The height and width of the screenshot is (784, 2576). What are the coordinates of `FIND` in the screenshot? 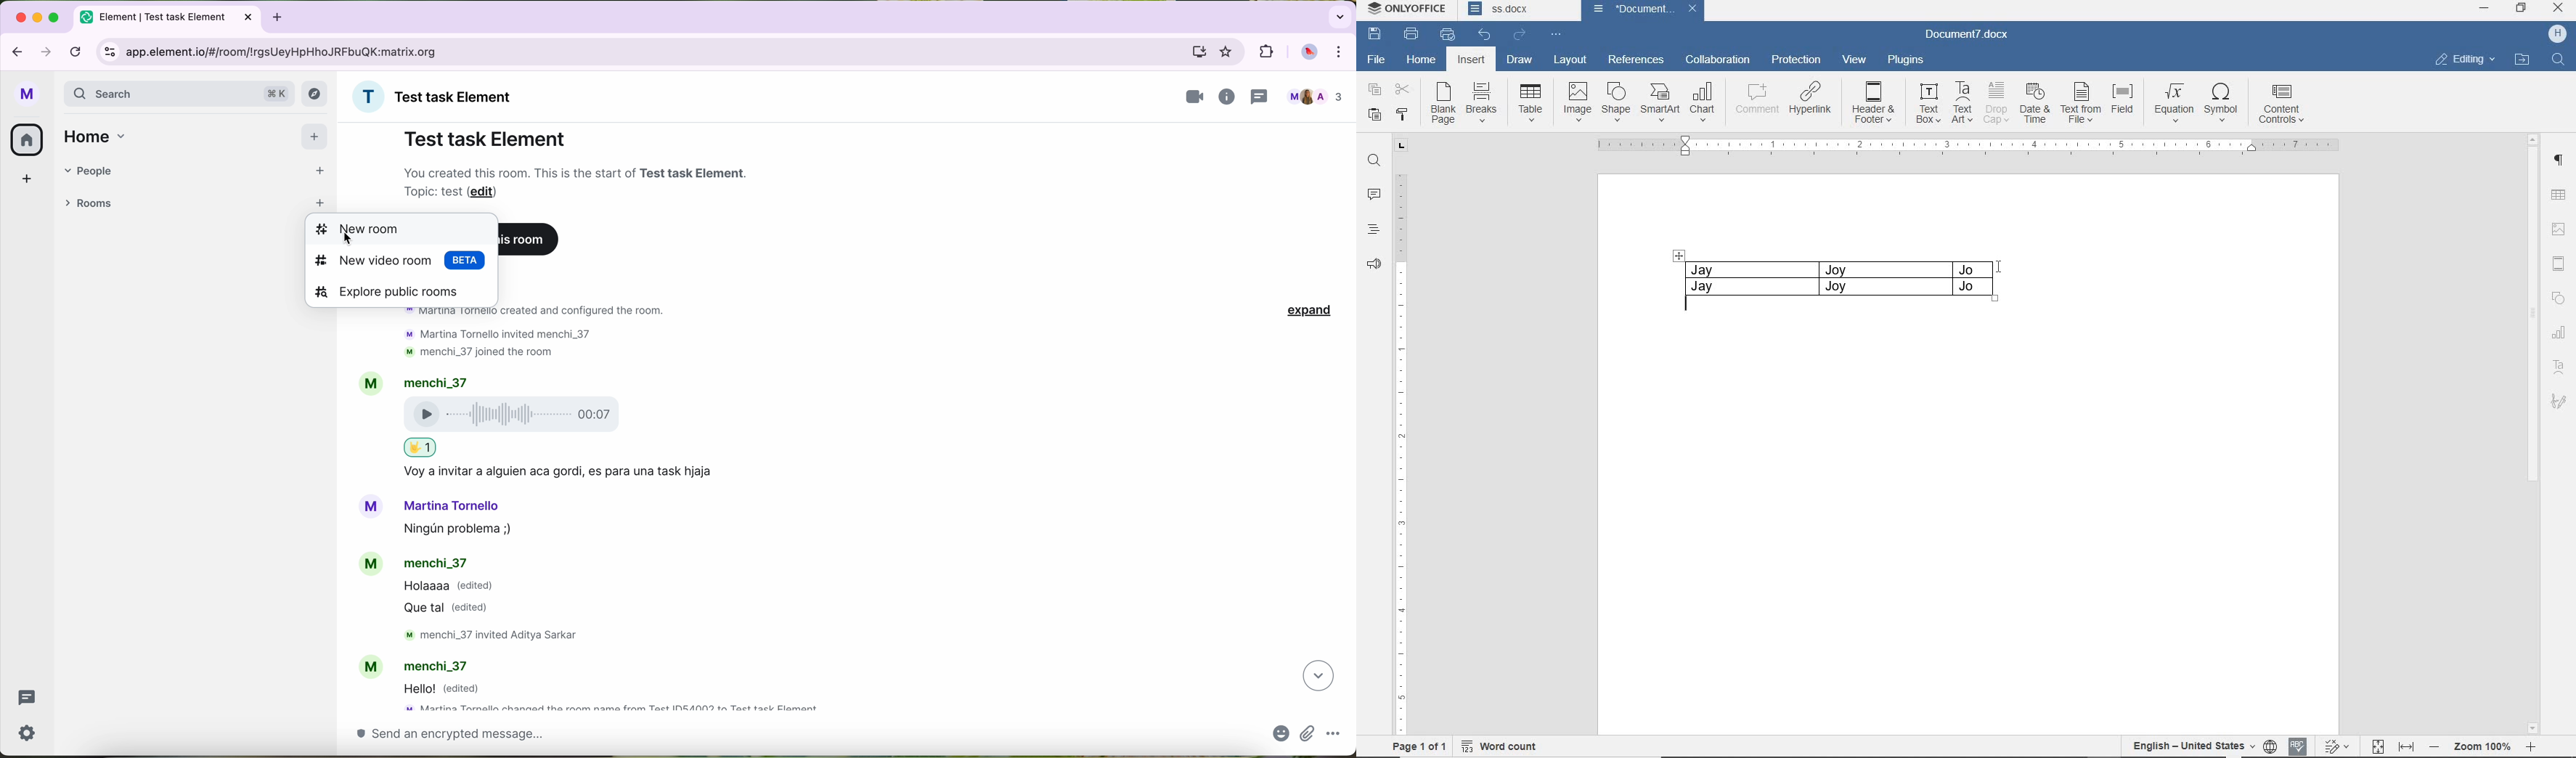 It's located at (1374, 163).